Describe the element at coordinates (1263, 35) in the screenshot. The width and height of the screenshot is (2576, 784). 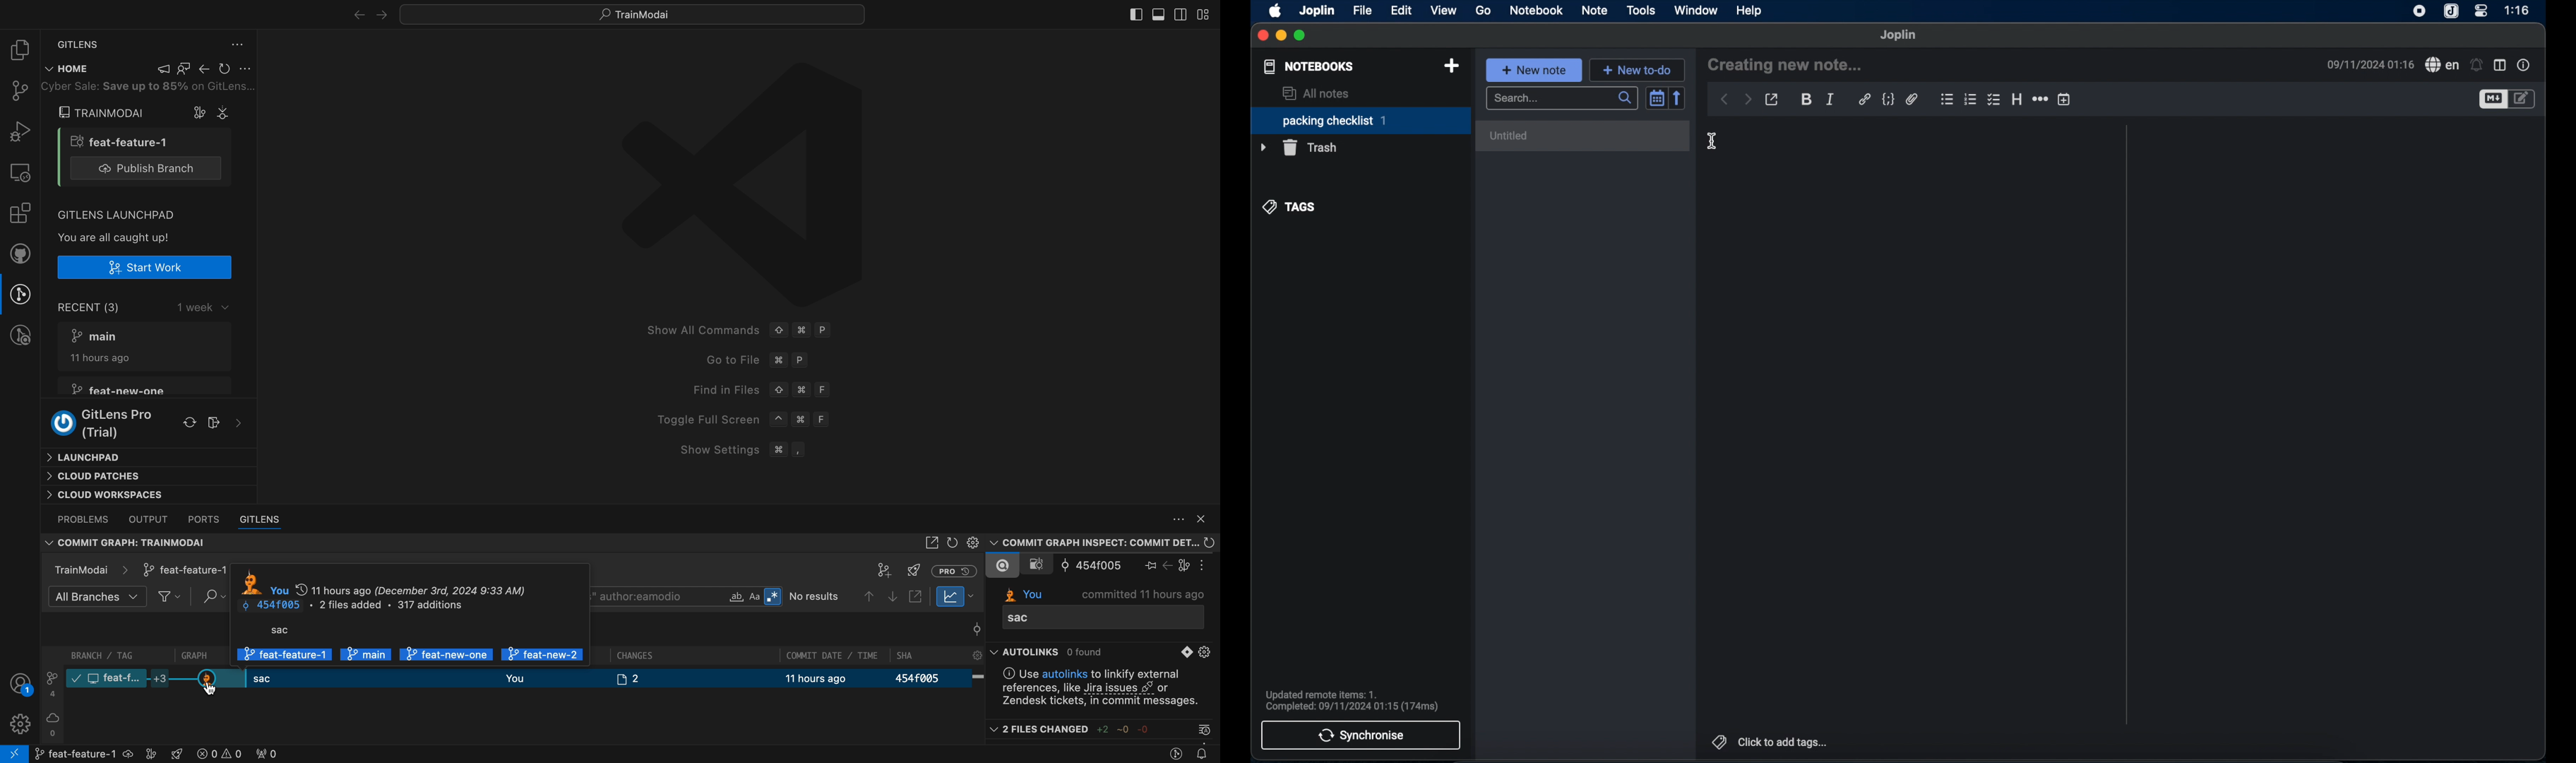
I see `close` at that location.